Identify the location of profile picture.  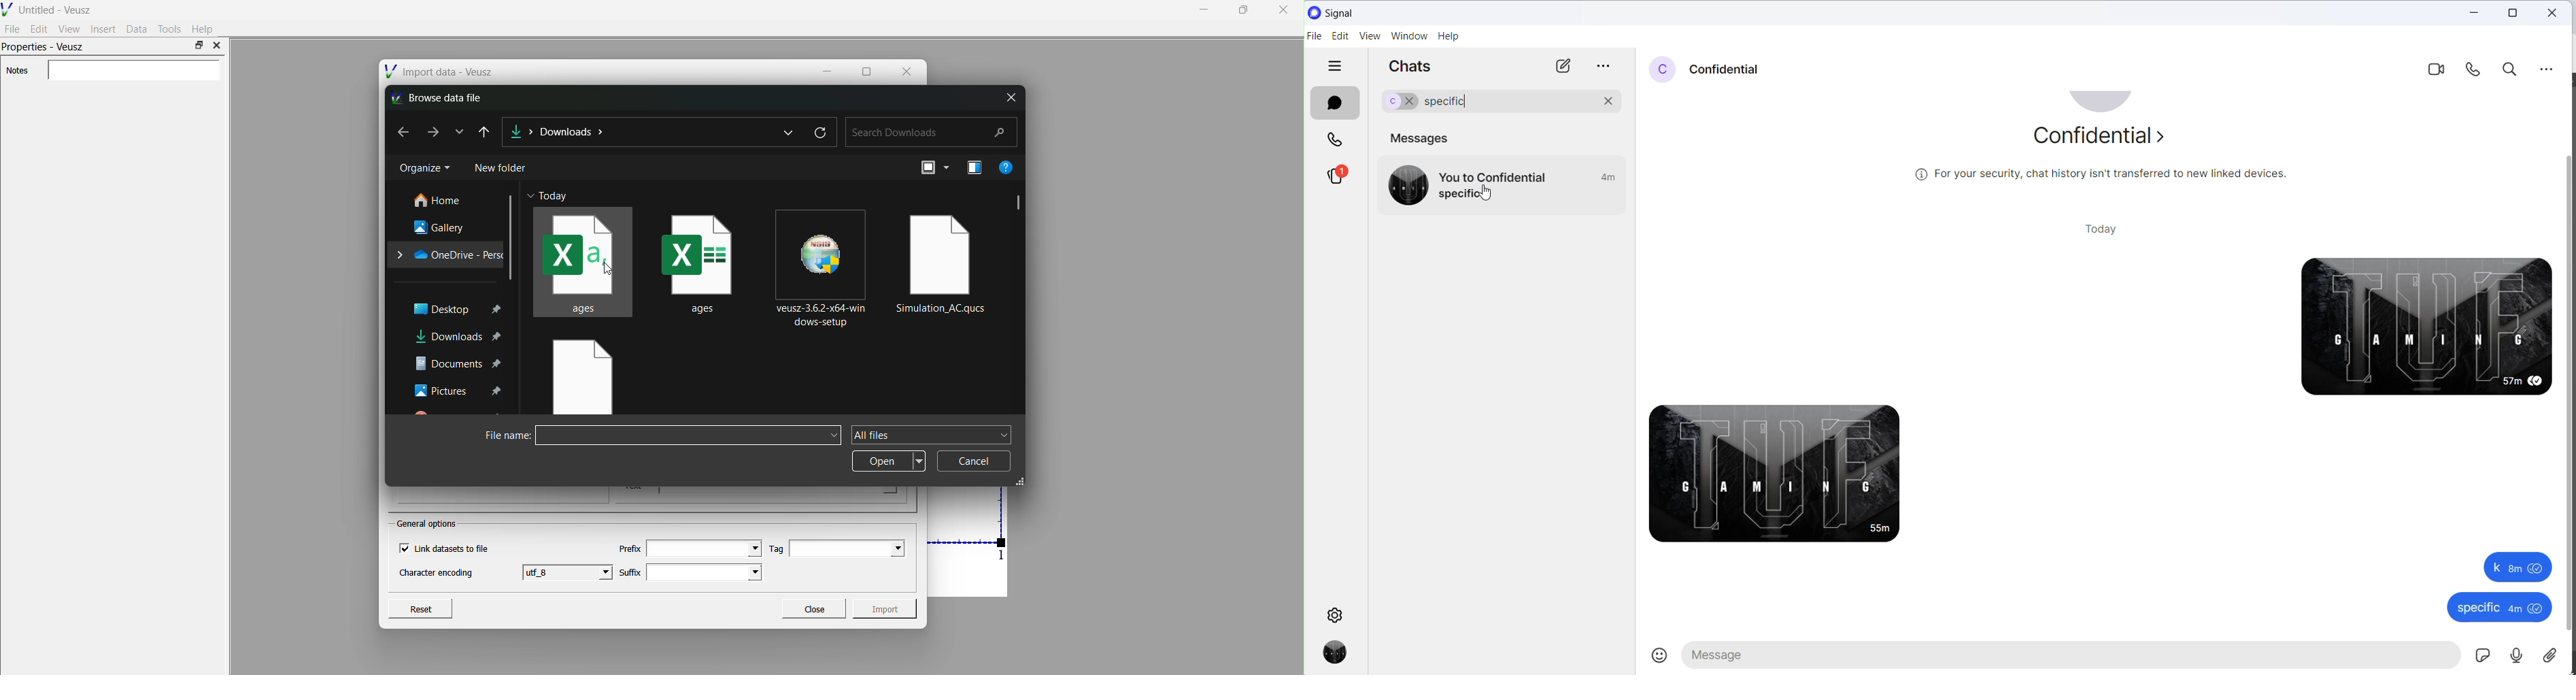
(1407, 184).